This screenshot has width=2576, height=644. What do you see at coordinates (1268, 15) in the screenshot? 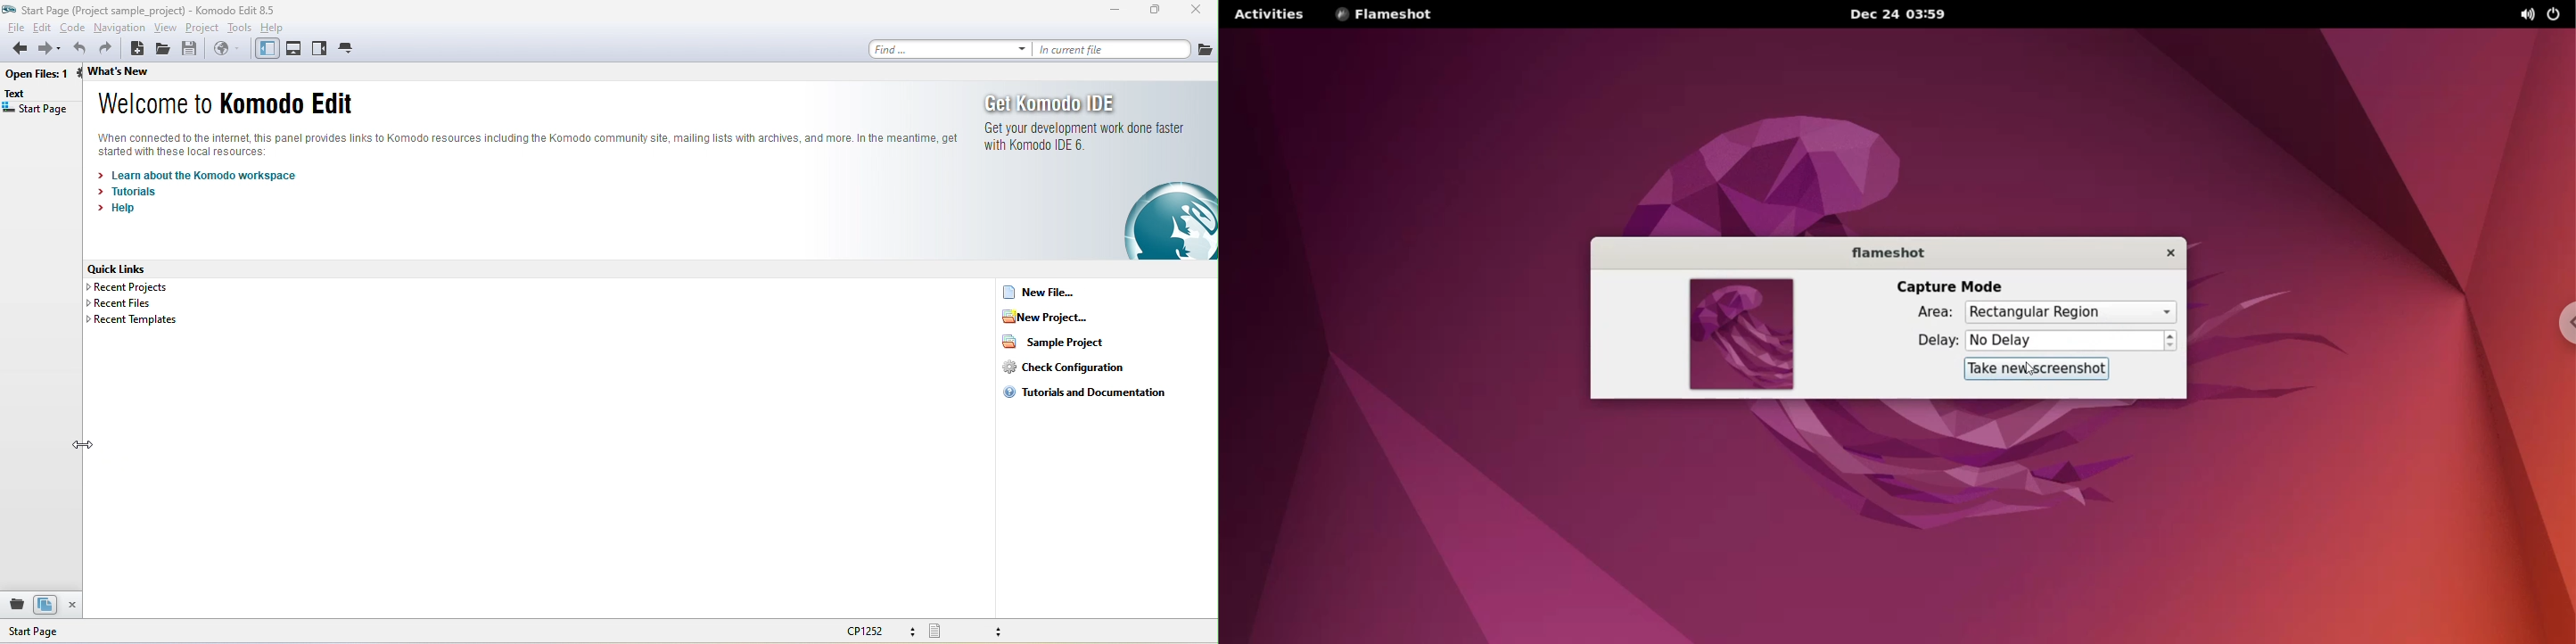
I see `Activities` at bounding box center [1268, 15].